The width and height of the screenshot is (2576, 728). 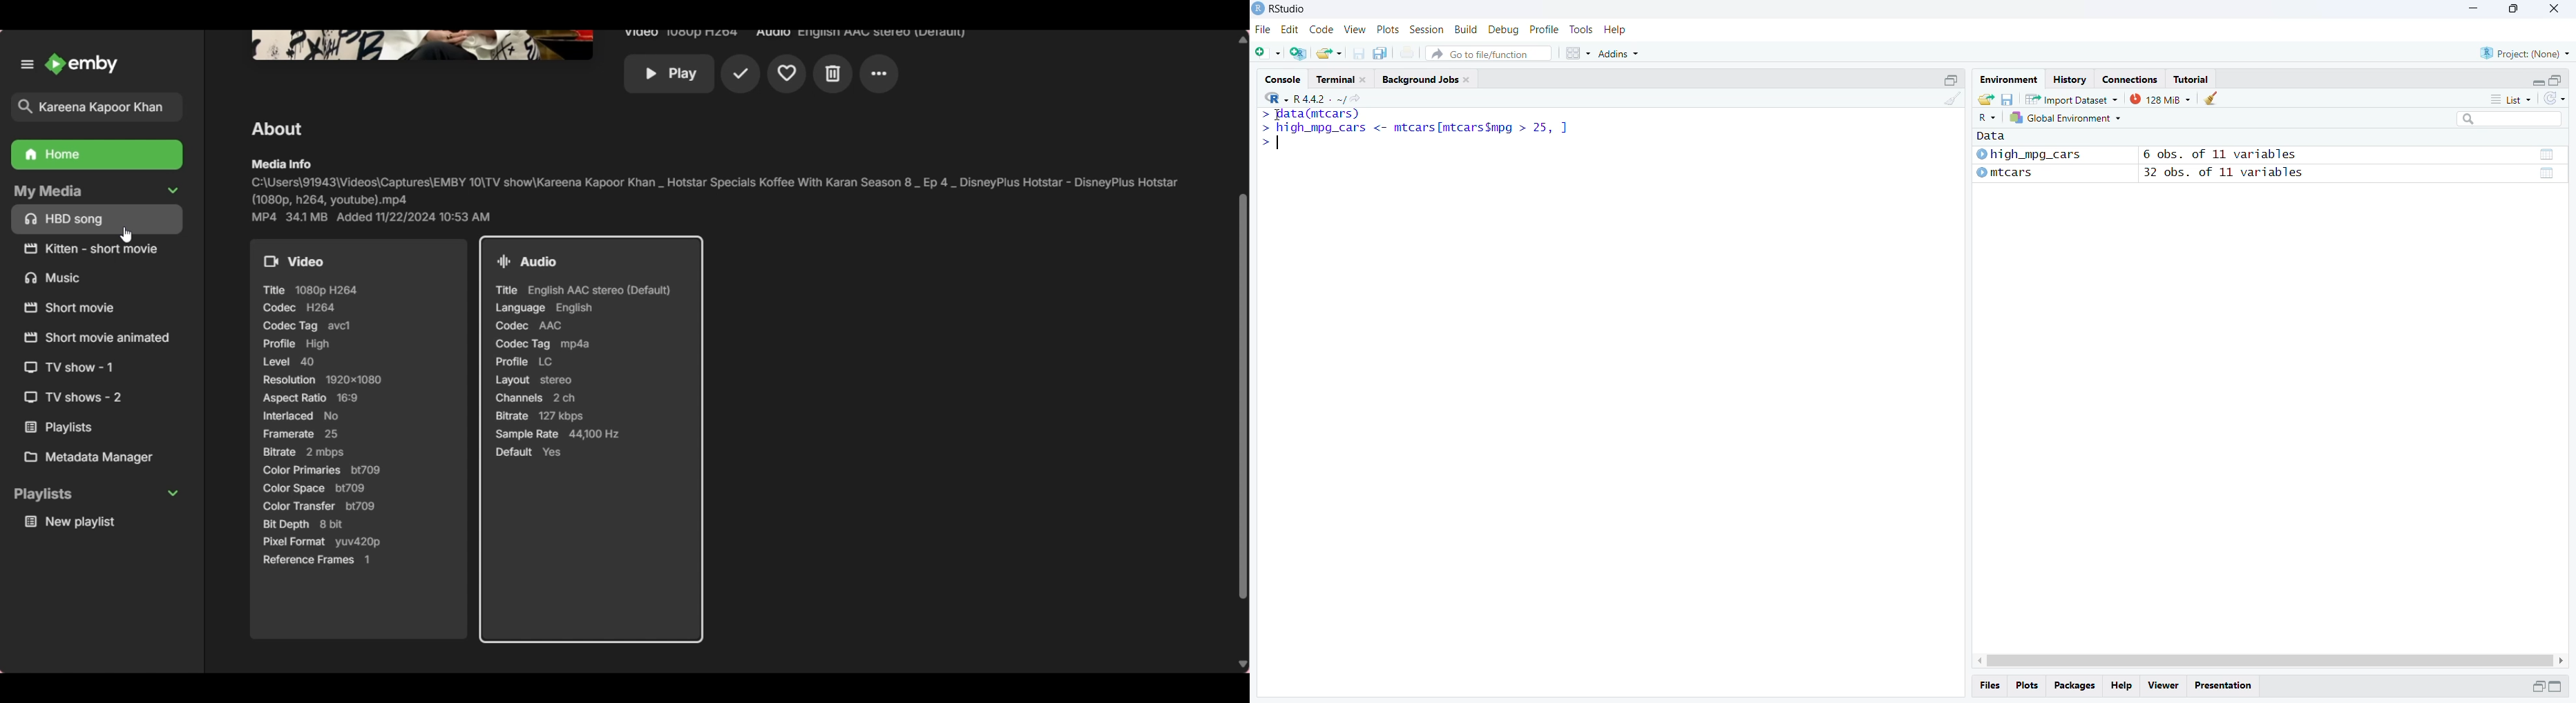 What do you see at coordinates (2006, 98) in the screenshot?
I see `save` at bounding box center [2006, 98].